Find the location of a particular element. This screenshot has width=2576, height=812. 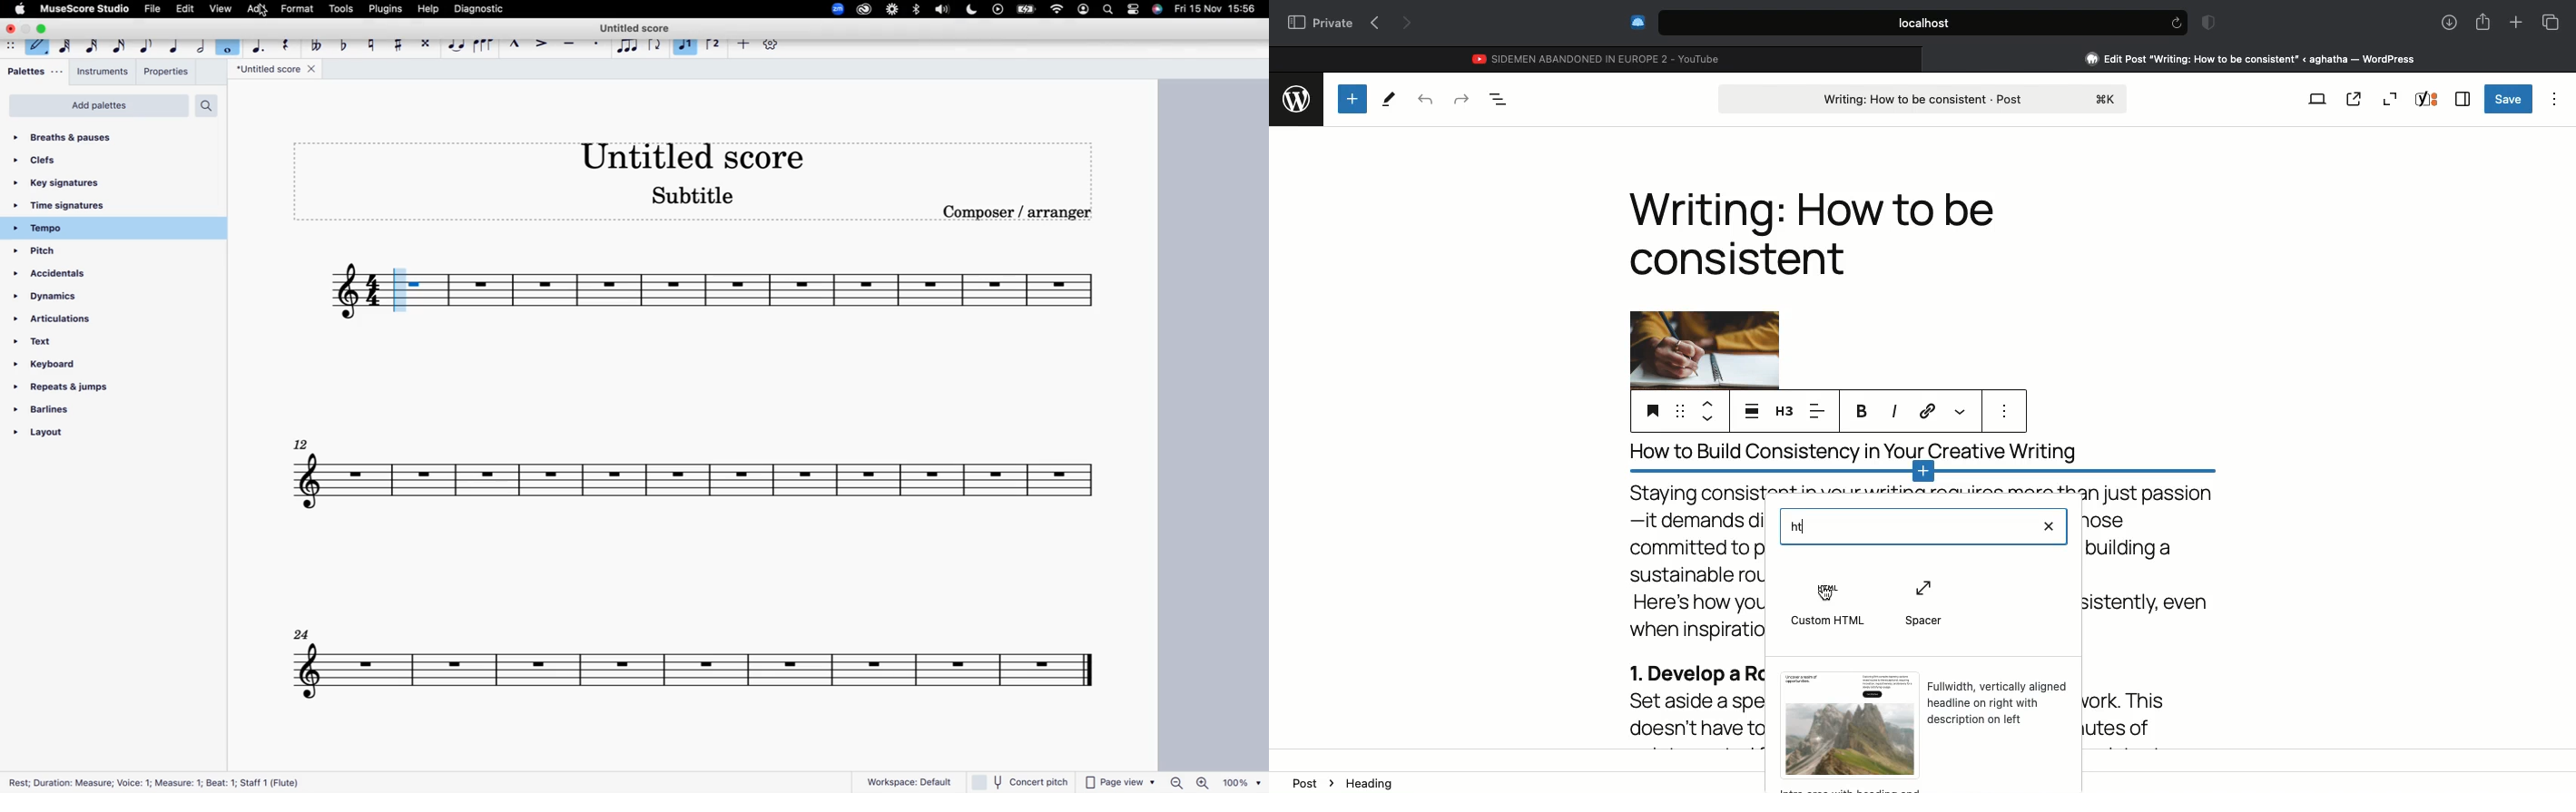

Badge is located at coordinates (2206, 24).